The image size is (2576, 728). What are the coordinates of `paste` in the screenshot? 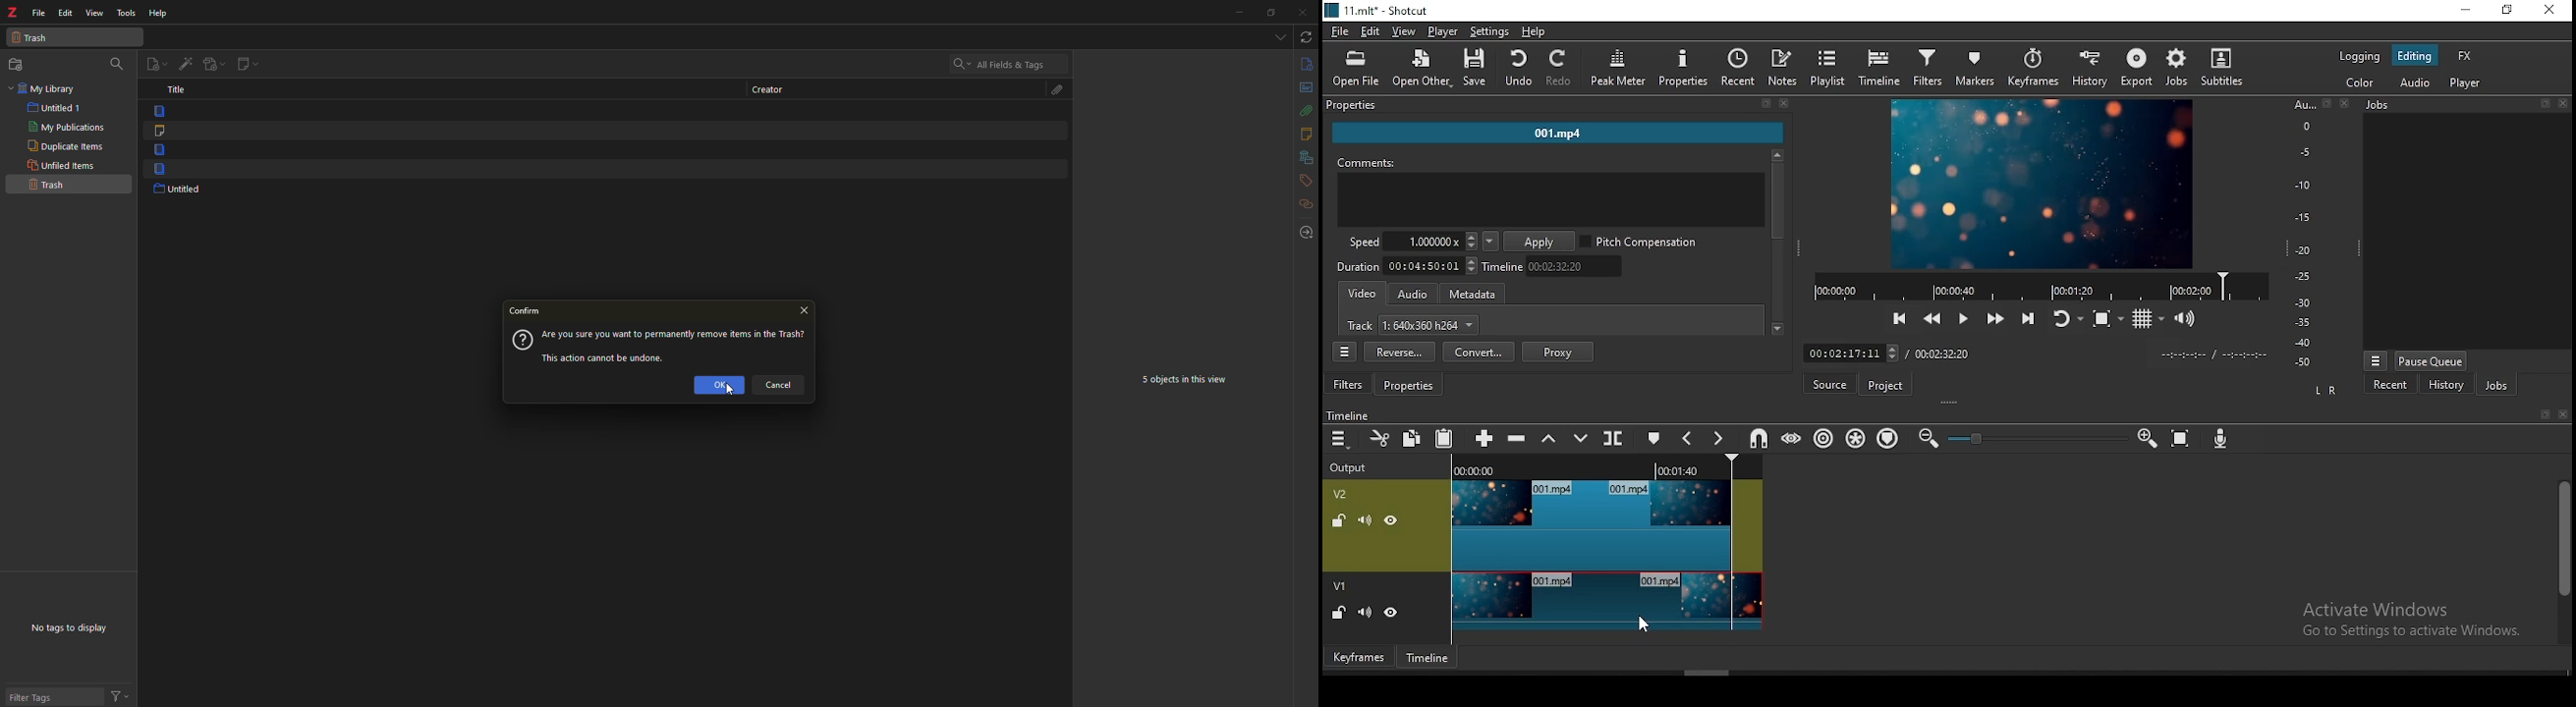 It's located at (1443, 441).